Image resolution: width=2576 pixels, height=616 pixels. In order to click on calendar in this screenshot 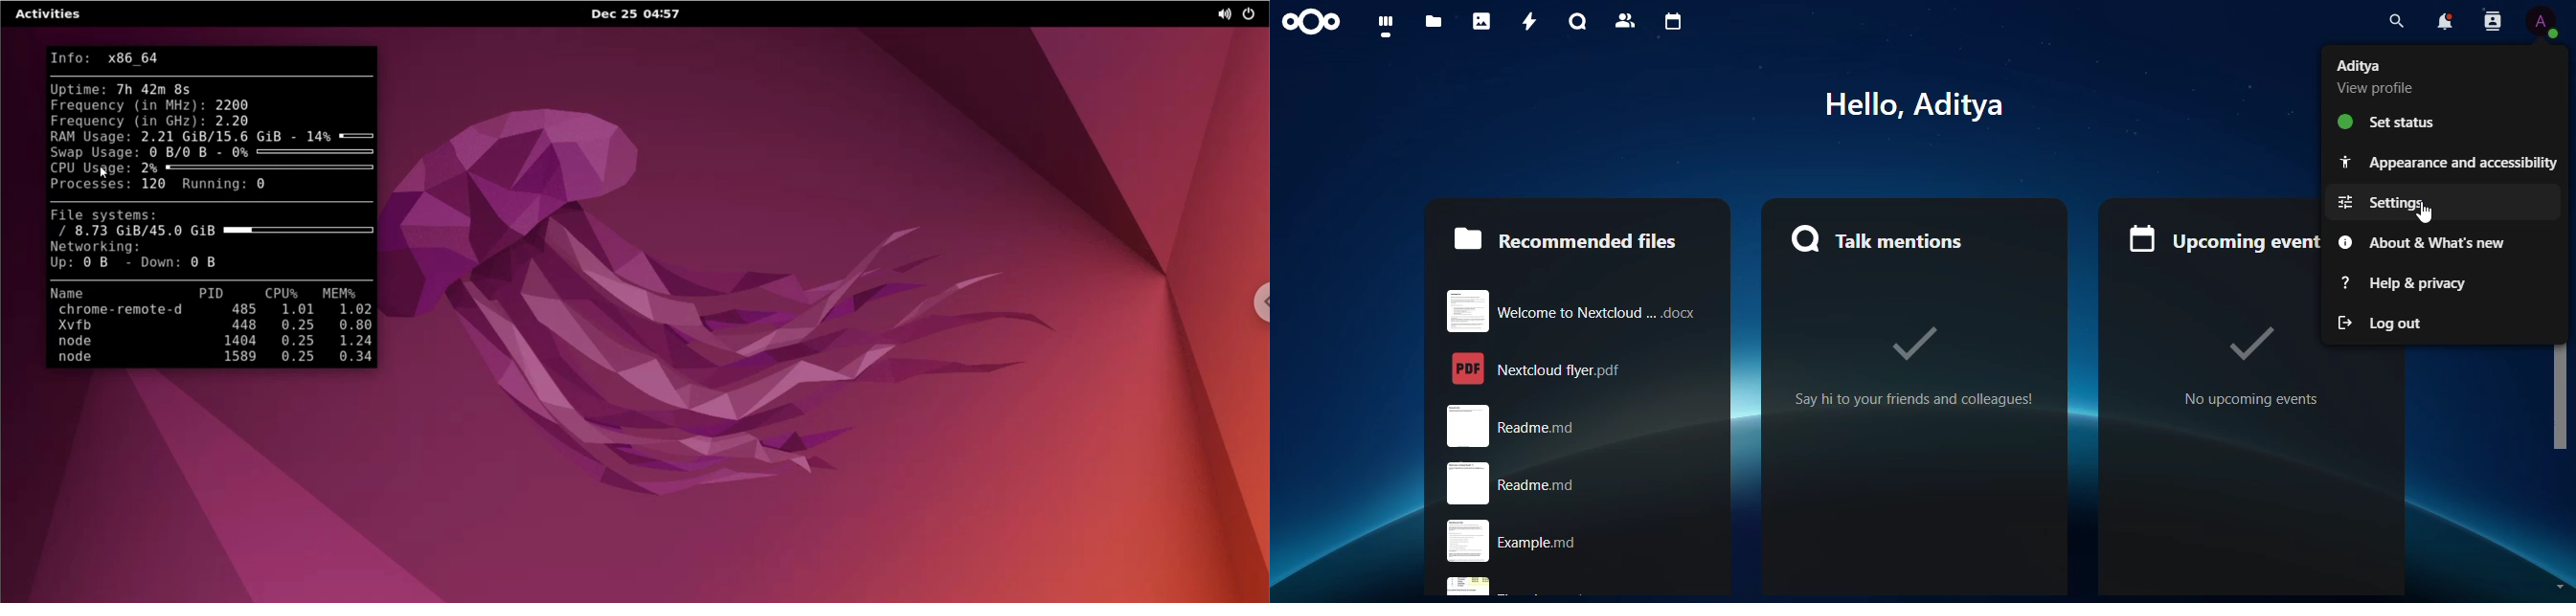, I will do `click(1672, 22)`.